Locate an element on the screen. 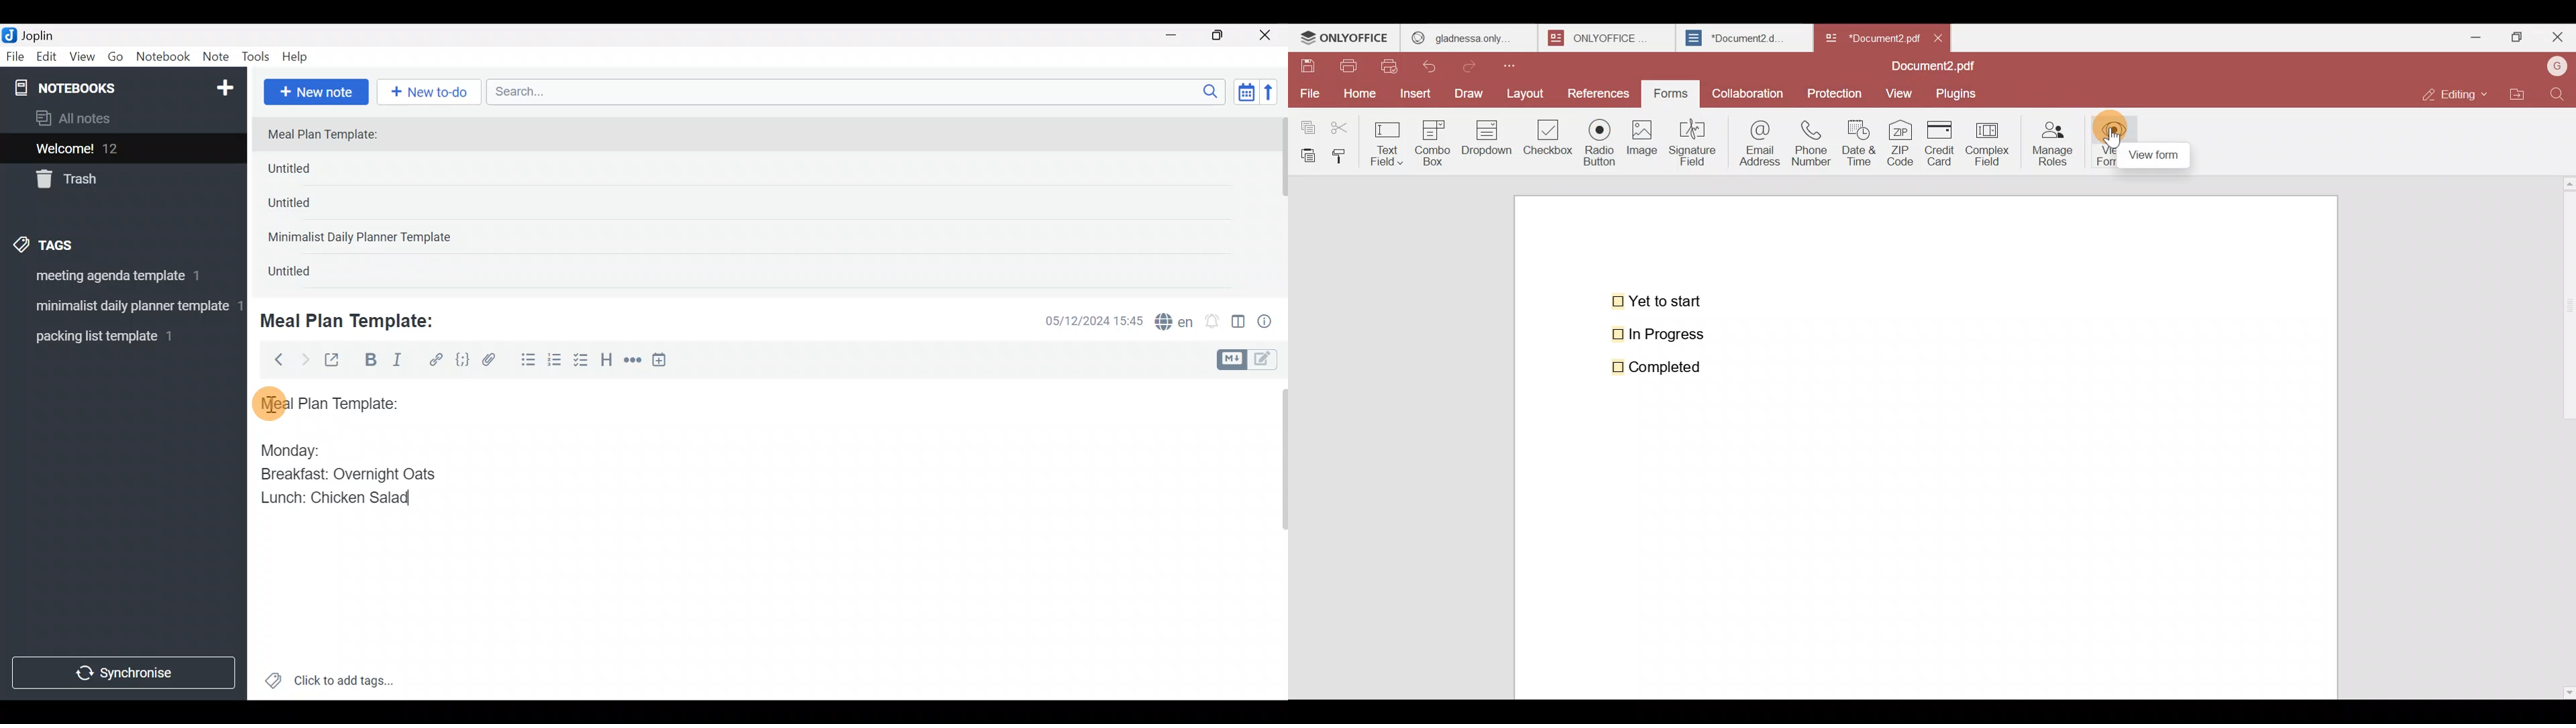  Lunch: Chicken Salad is located at coordinates (333, 497).